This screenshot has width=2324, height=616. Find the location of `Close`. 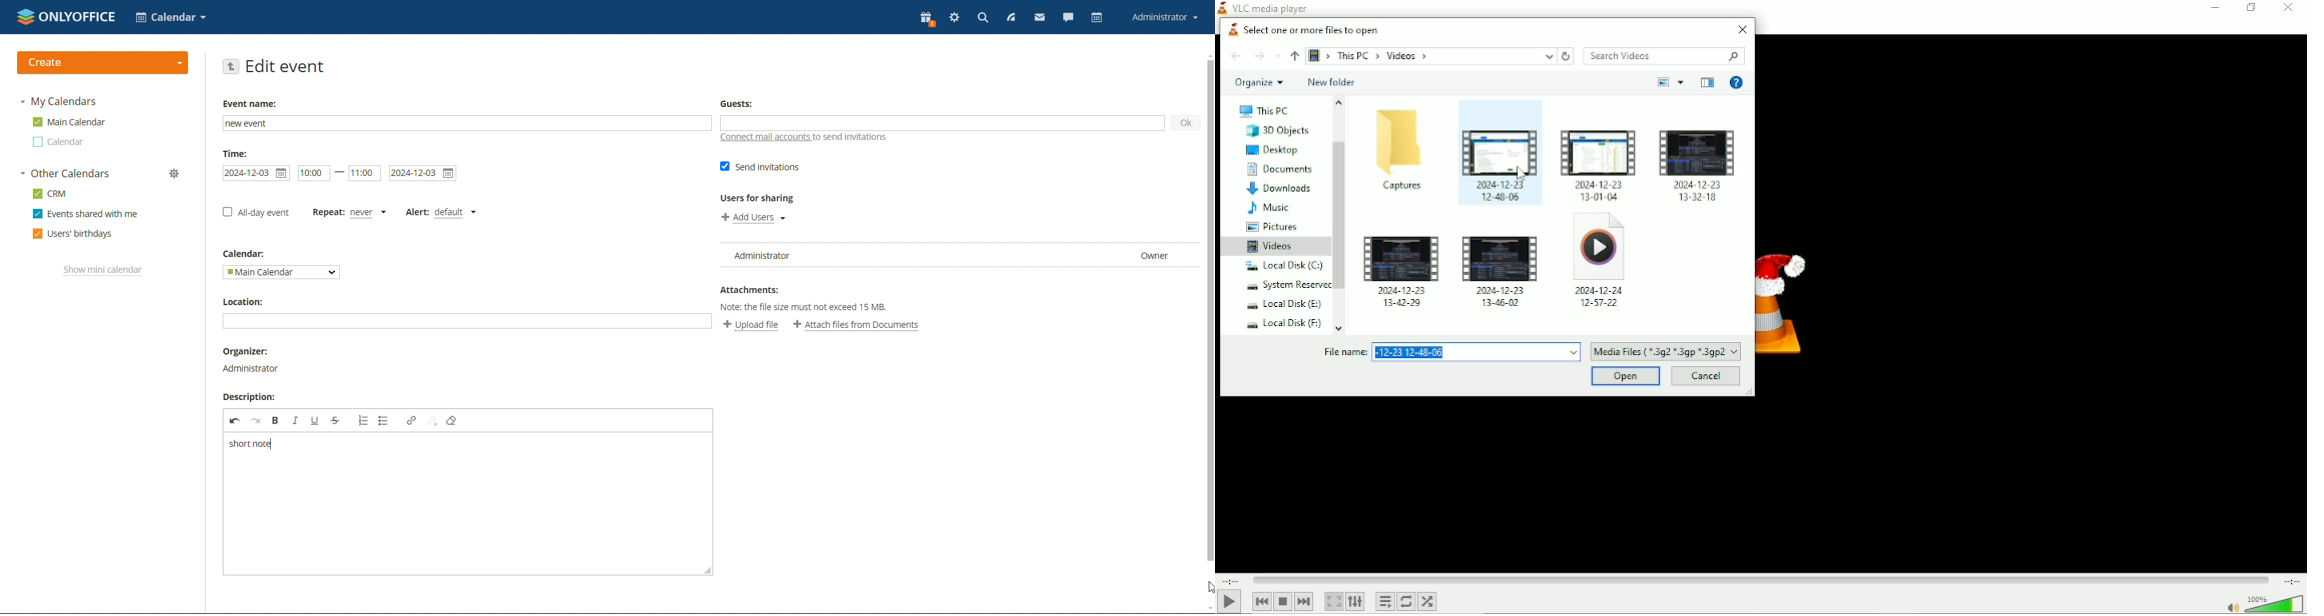

Close is located at coordinates (1742, 29).